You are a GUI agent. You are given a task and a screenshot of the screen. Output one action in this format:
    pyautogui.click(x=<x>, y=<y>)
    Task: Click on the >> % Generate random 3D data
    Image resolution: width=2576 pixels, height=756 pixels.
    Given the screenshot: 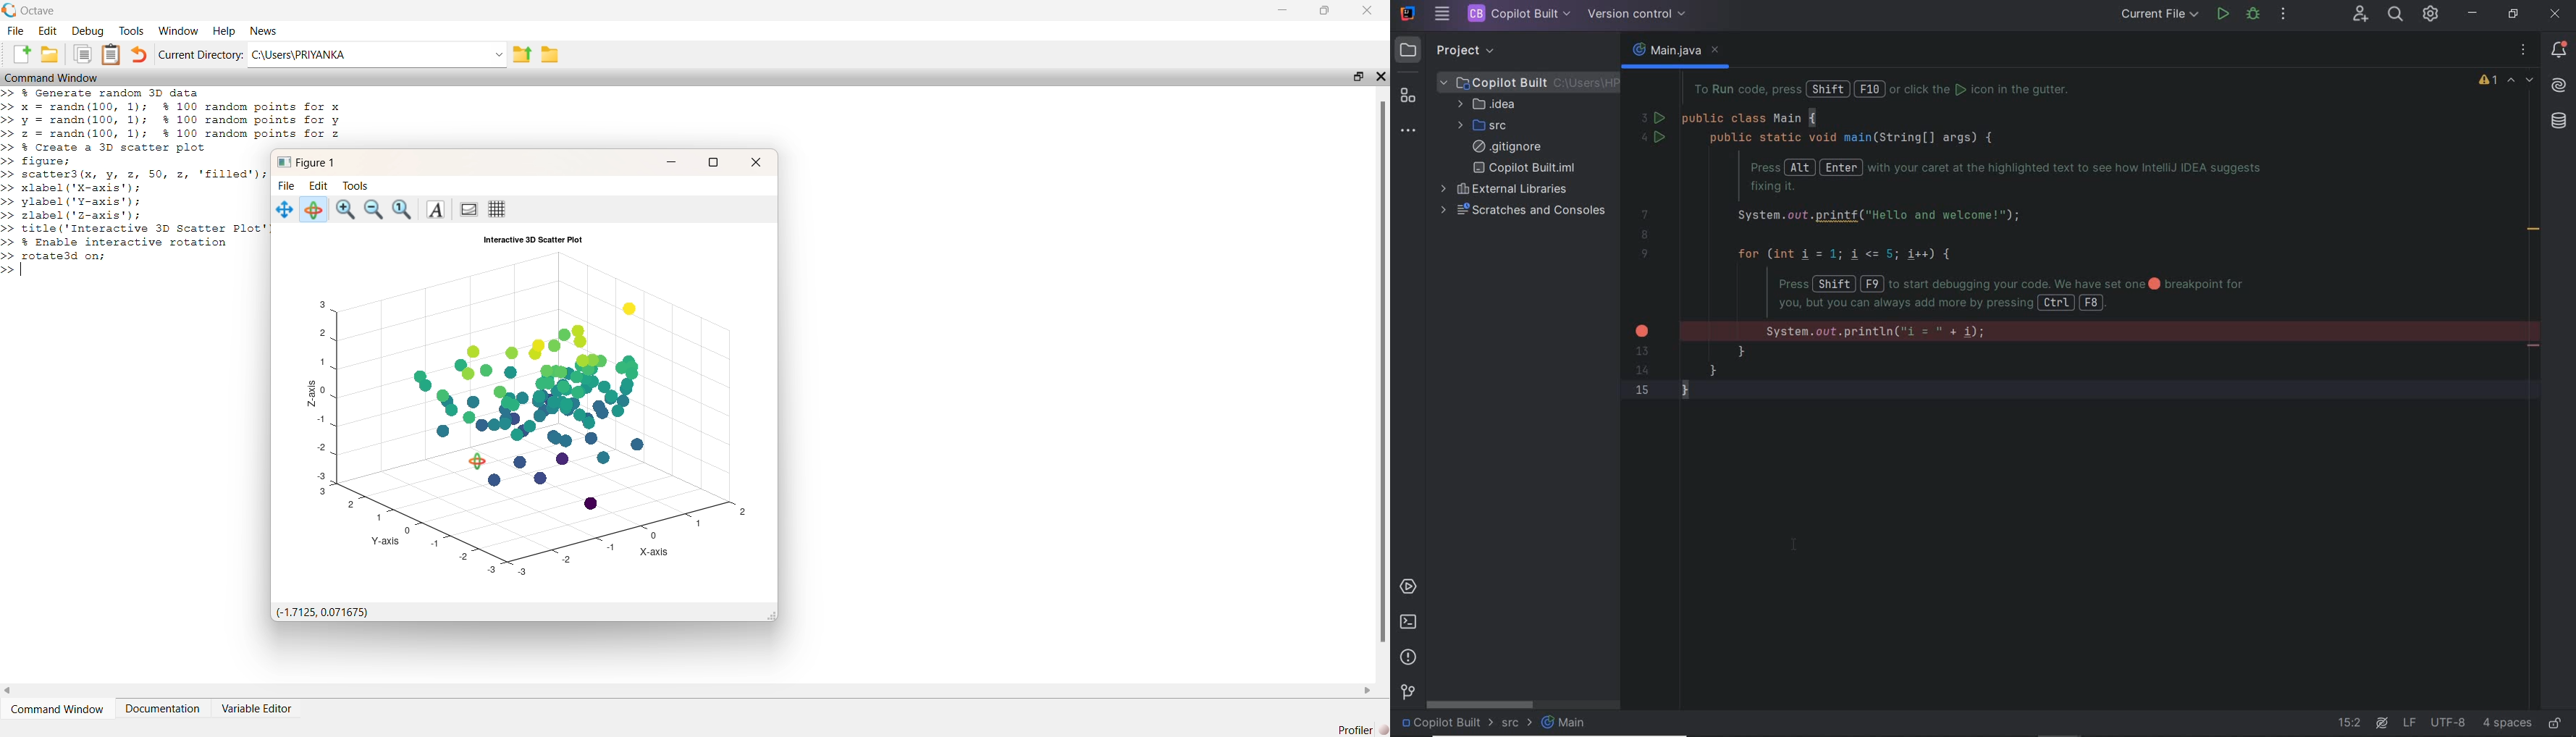 What is the action you would take?
    pyautogui.click(x=103, y=93)
    